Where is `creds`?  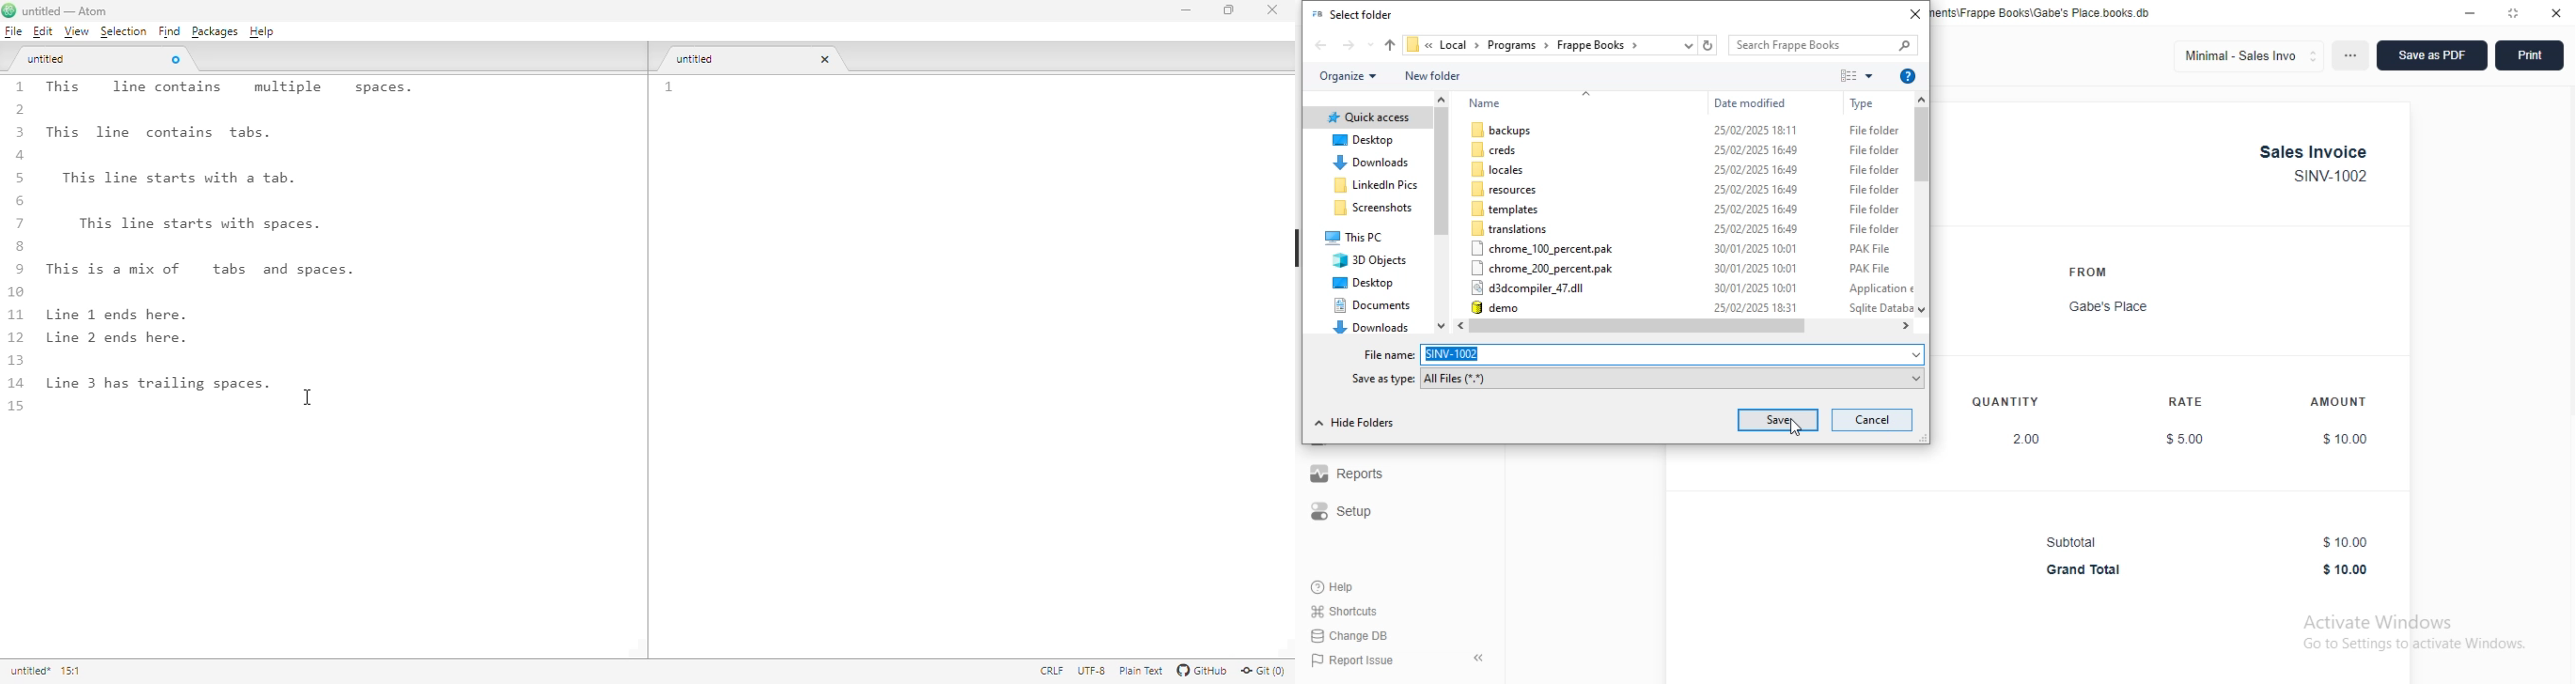 creds is located at coordinates (1492, 149).